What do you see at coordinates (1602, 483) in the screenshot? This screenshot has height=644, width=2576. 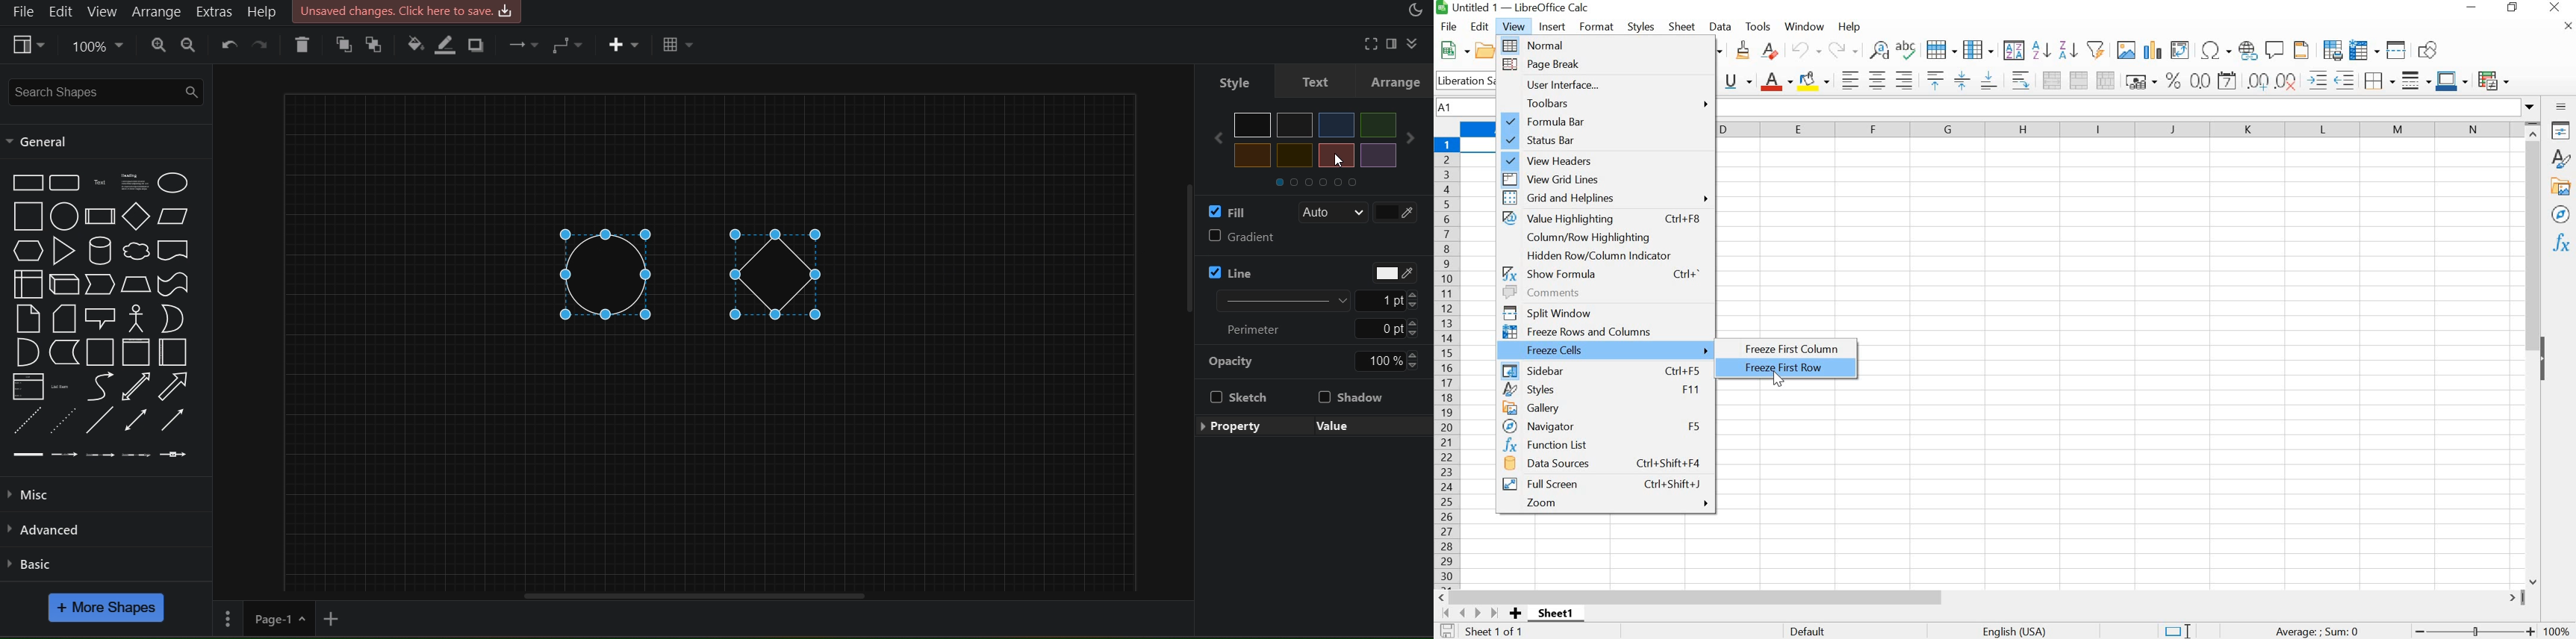 I see `FULL SCREEN` at bounding box center [1602, 483].